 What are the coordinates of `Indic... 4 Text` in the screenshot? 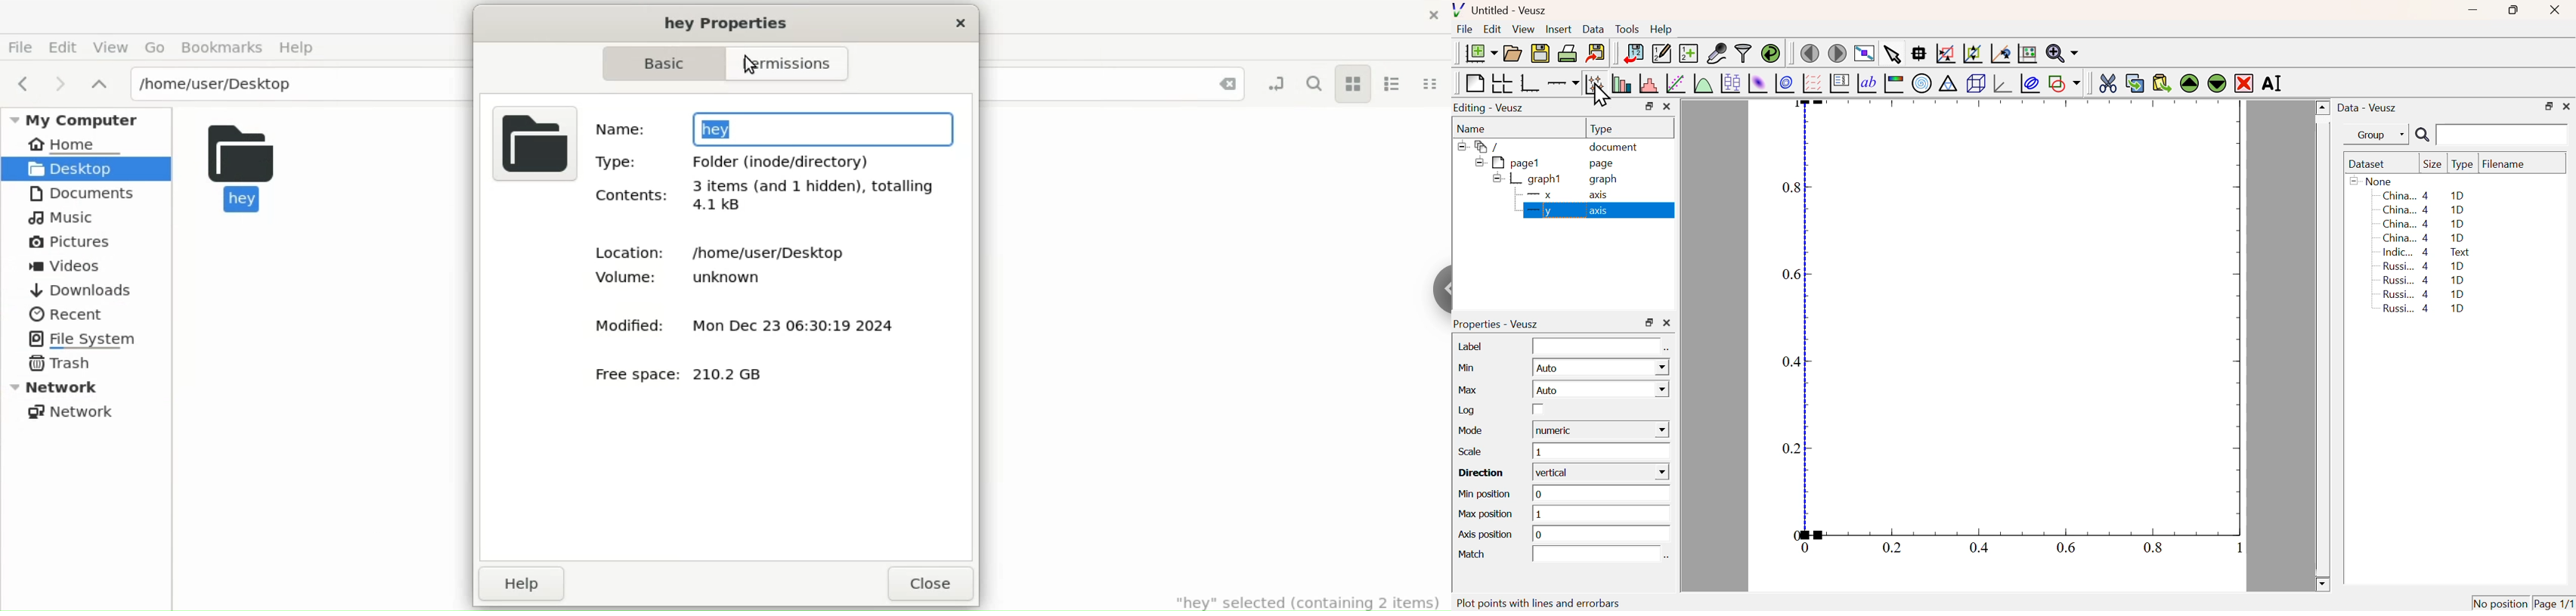 It's located at (2427, 252).